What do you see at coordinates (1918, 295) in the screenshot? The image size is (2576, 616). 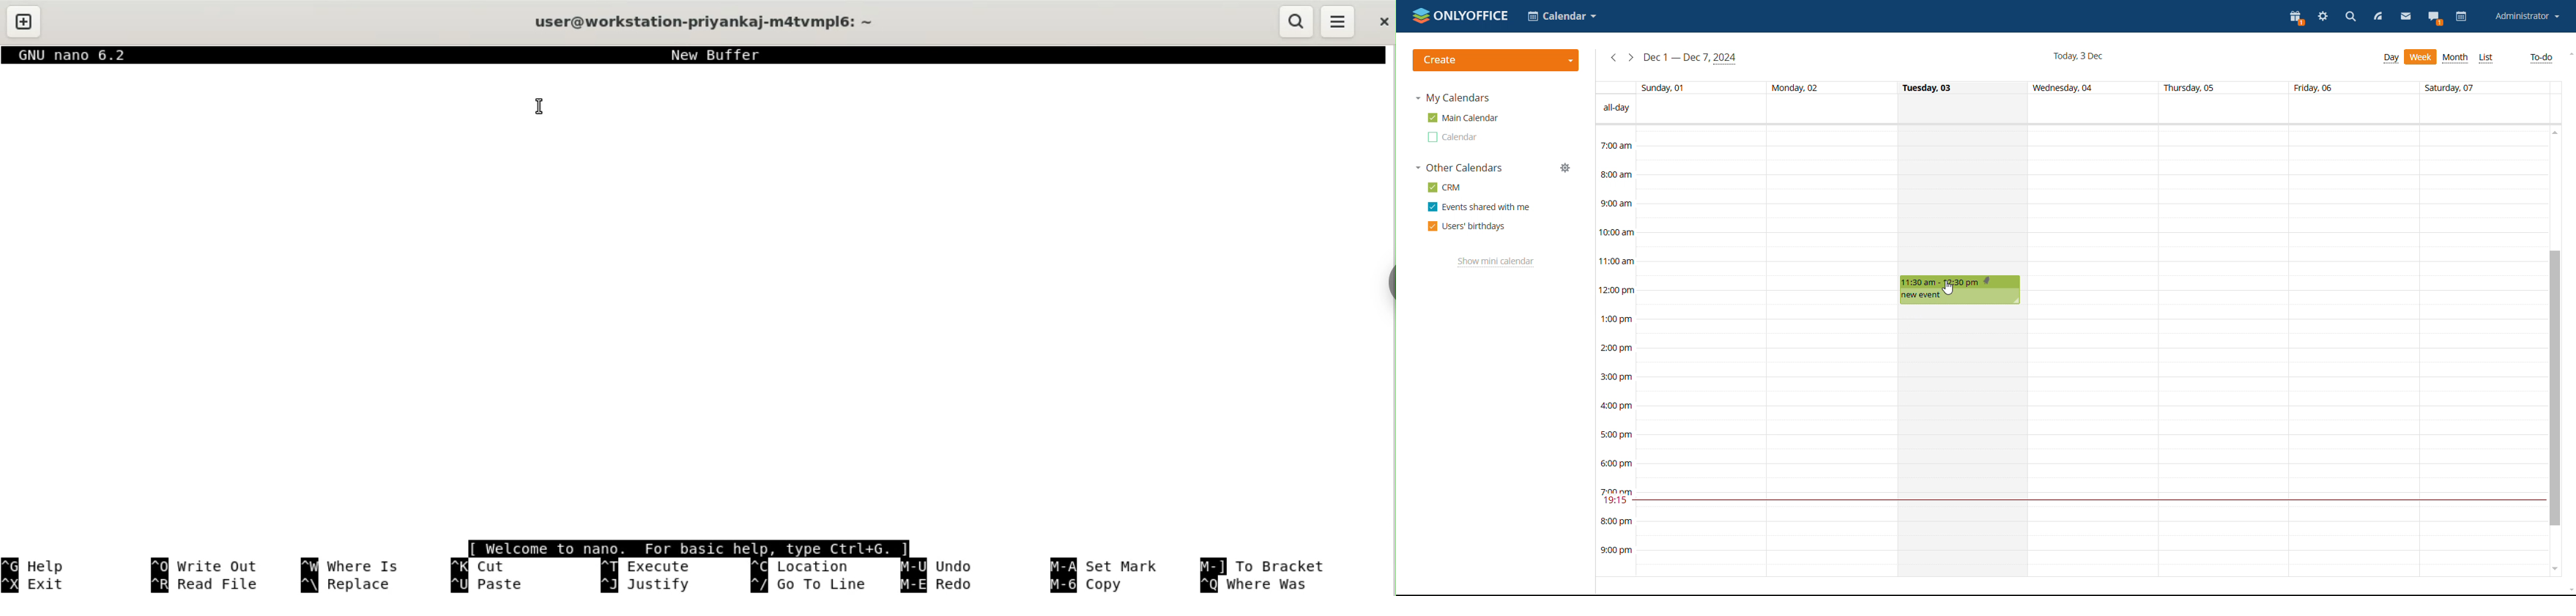 I see `new event` at bounding box center [1918, 295].